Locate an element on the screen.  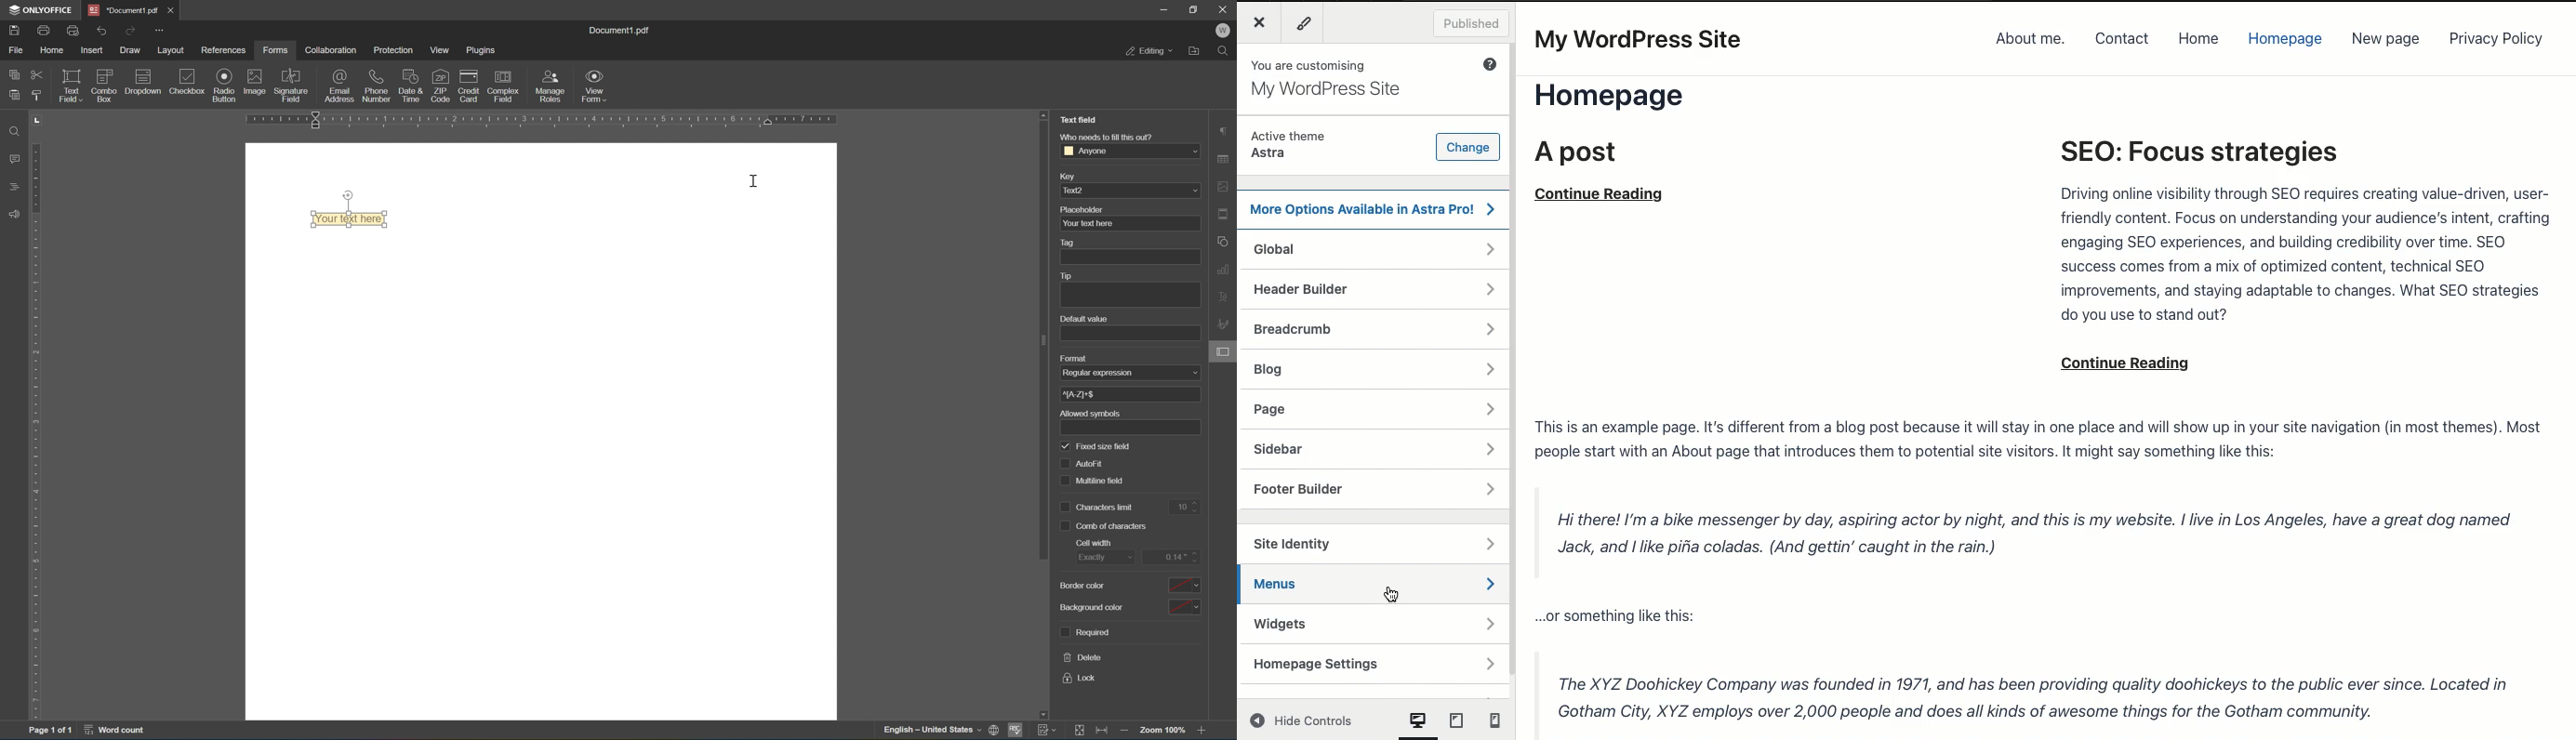
allowed symbols is located at coordinates (1092, 414).